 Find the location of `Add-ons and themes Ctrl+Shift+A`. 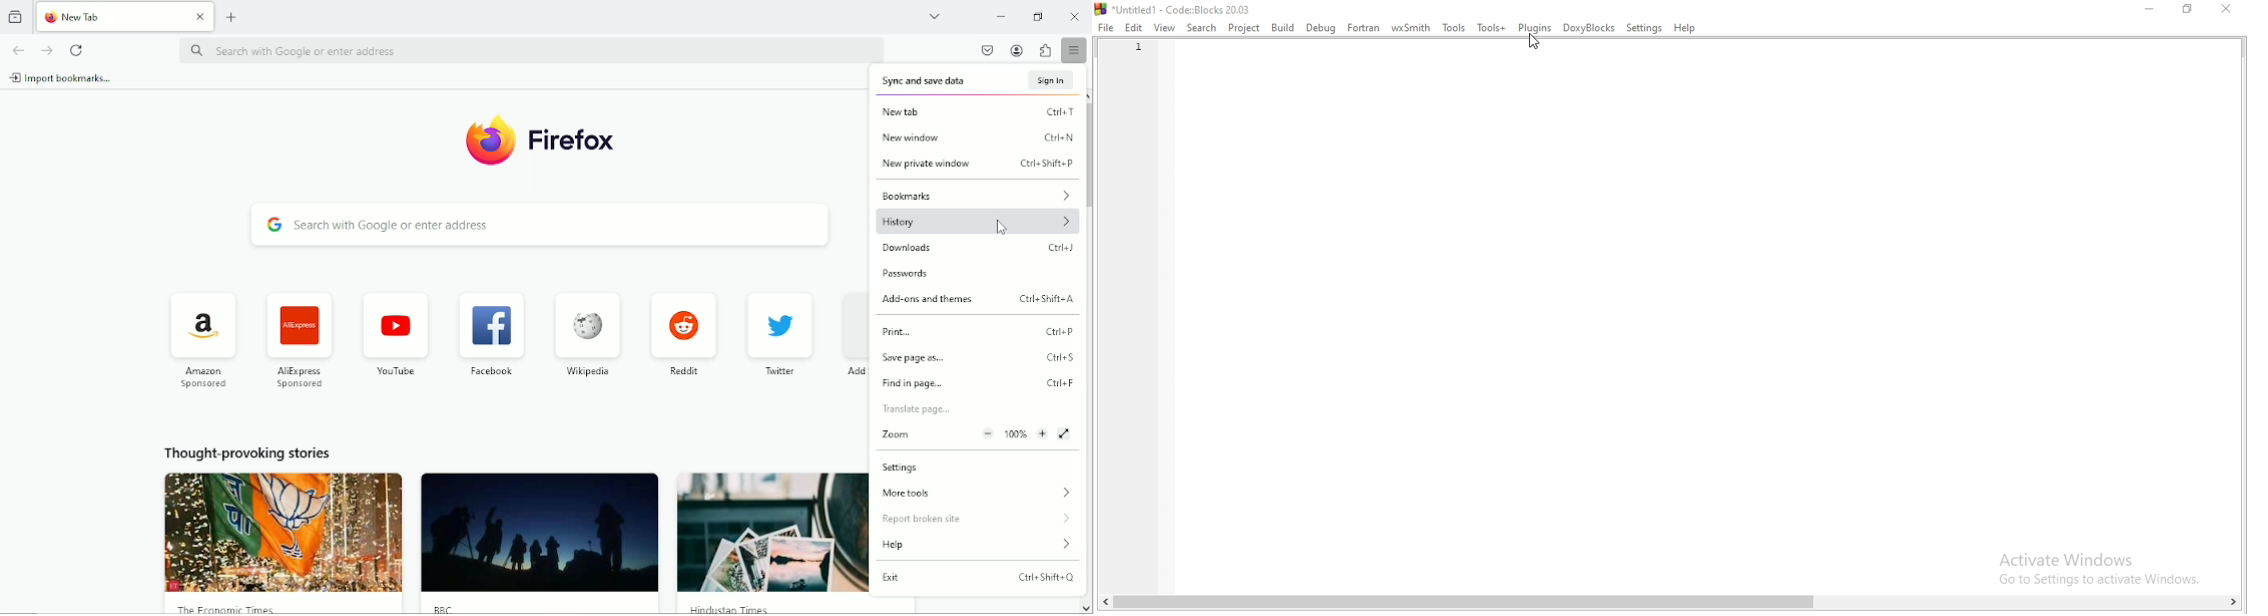

Add-ons and themes Ctrl+Shift+A is located at coordinates (975, 300).